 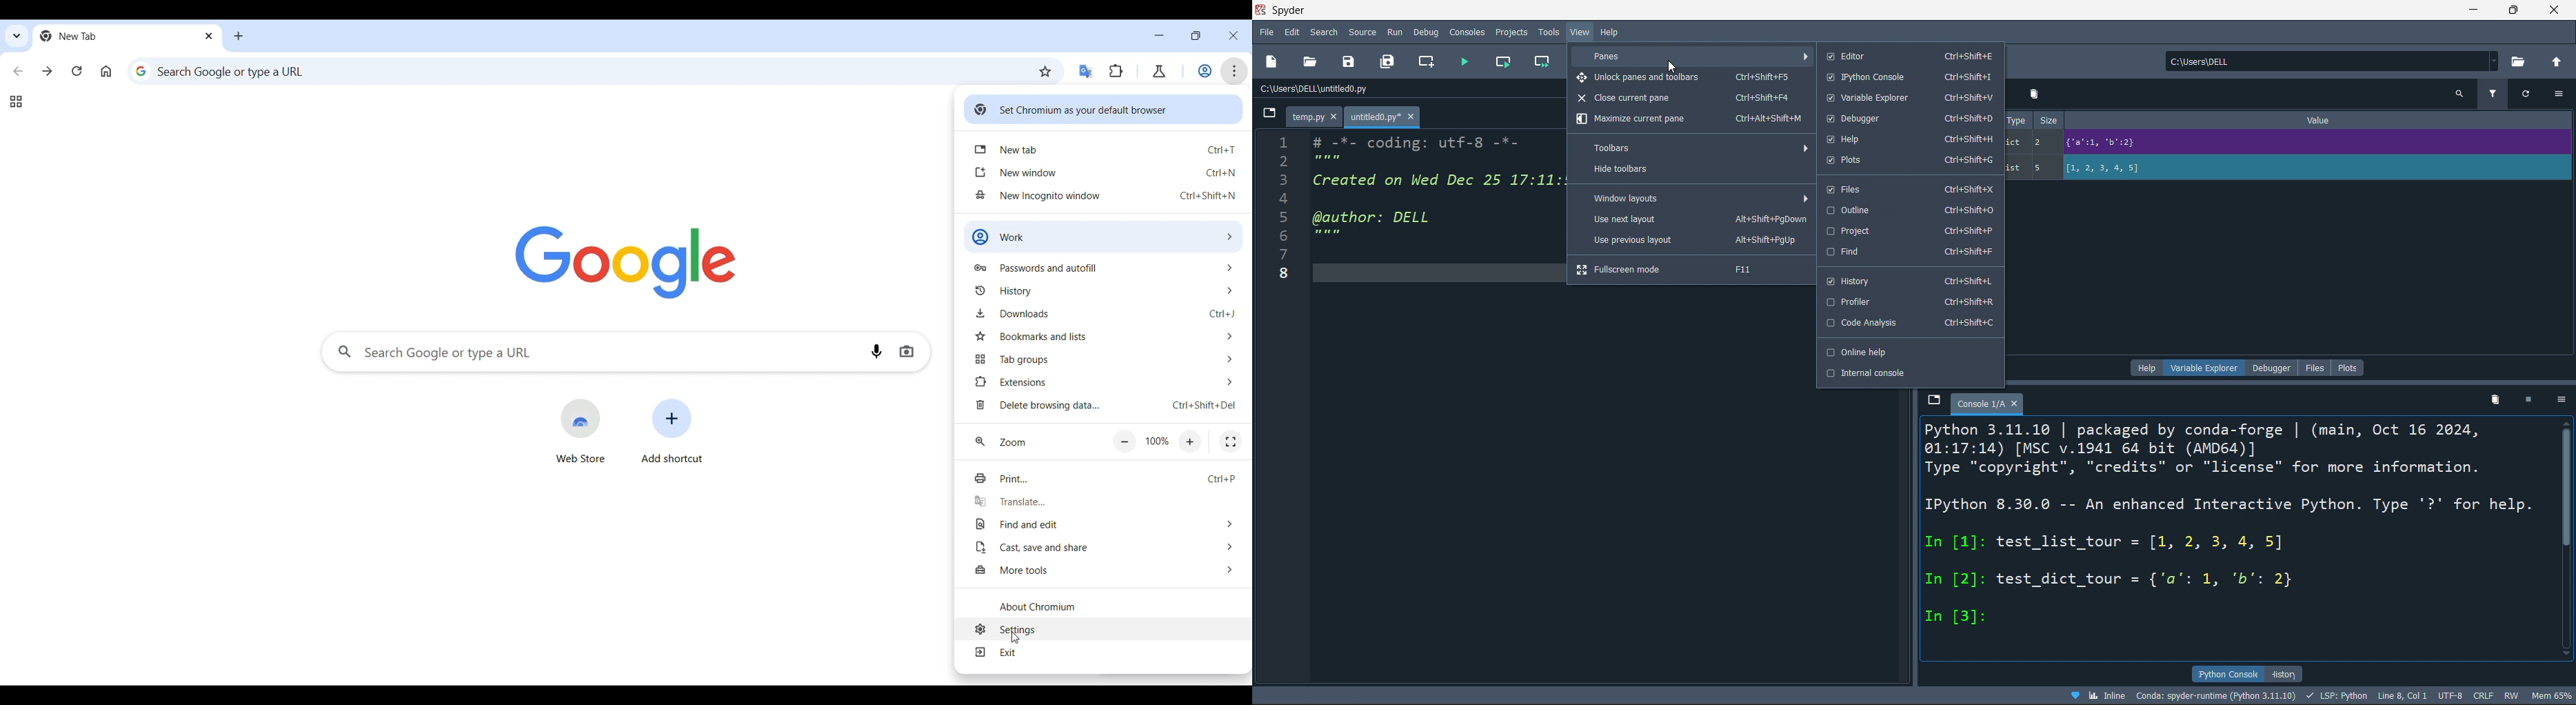 I want to click on tools, so click(x=1548, y=32).